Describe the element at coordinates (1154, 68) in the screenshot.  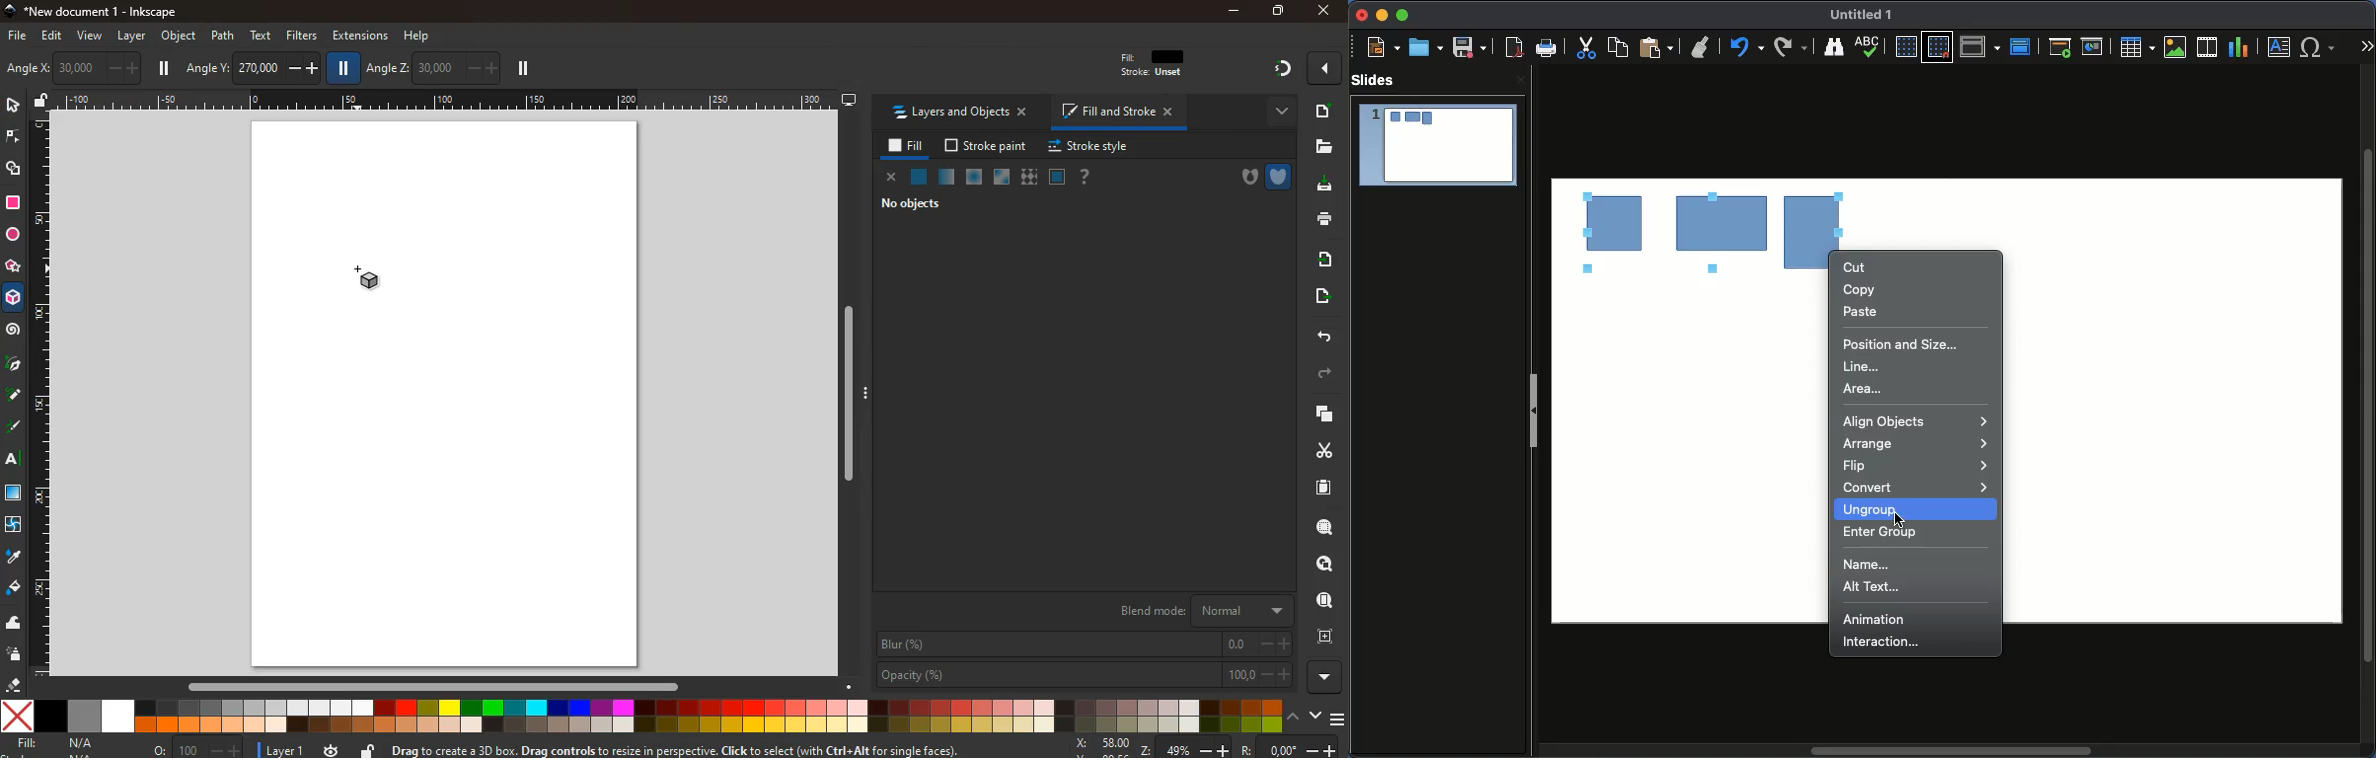
I see `filt` at that location.